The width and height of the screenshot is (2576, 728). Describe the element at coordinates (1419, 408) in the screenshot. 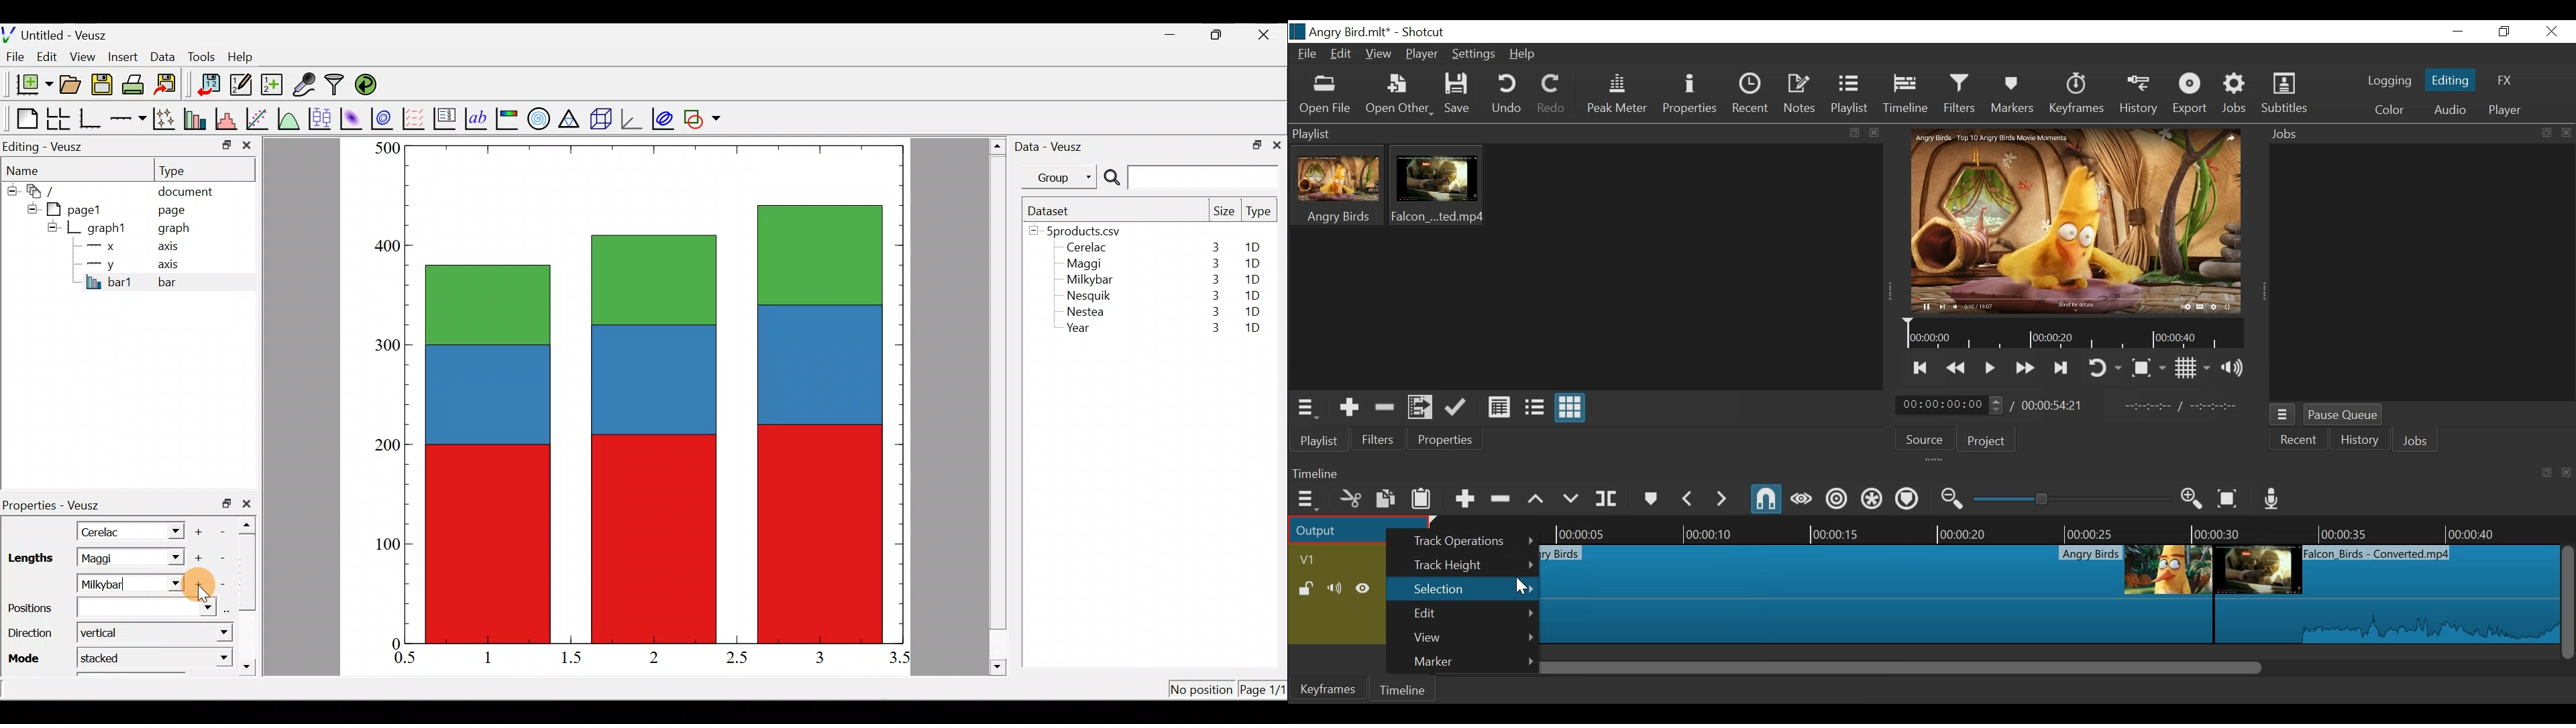

I see `Add files to the playlist` at that location.